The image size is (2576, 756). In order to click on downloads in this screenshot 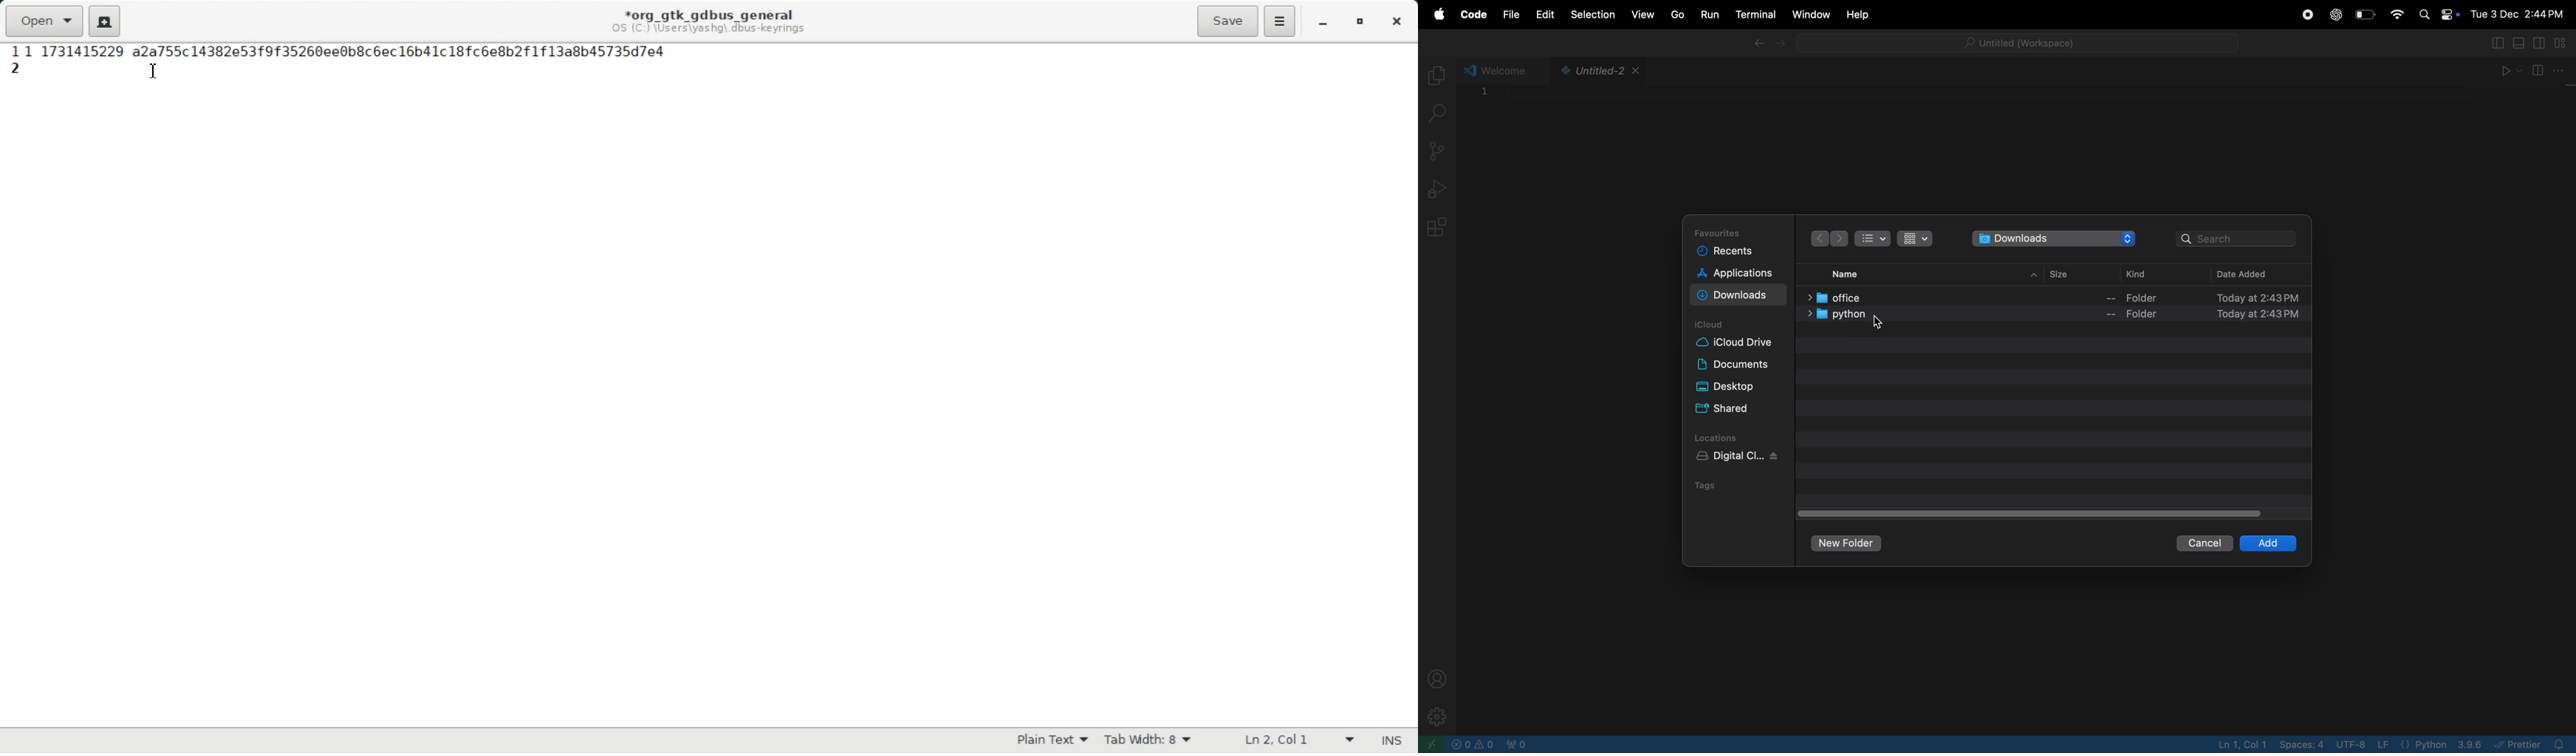, I will do `click(1733, 295)`.